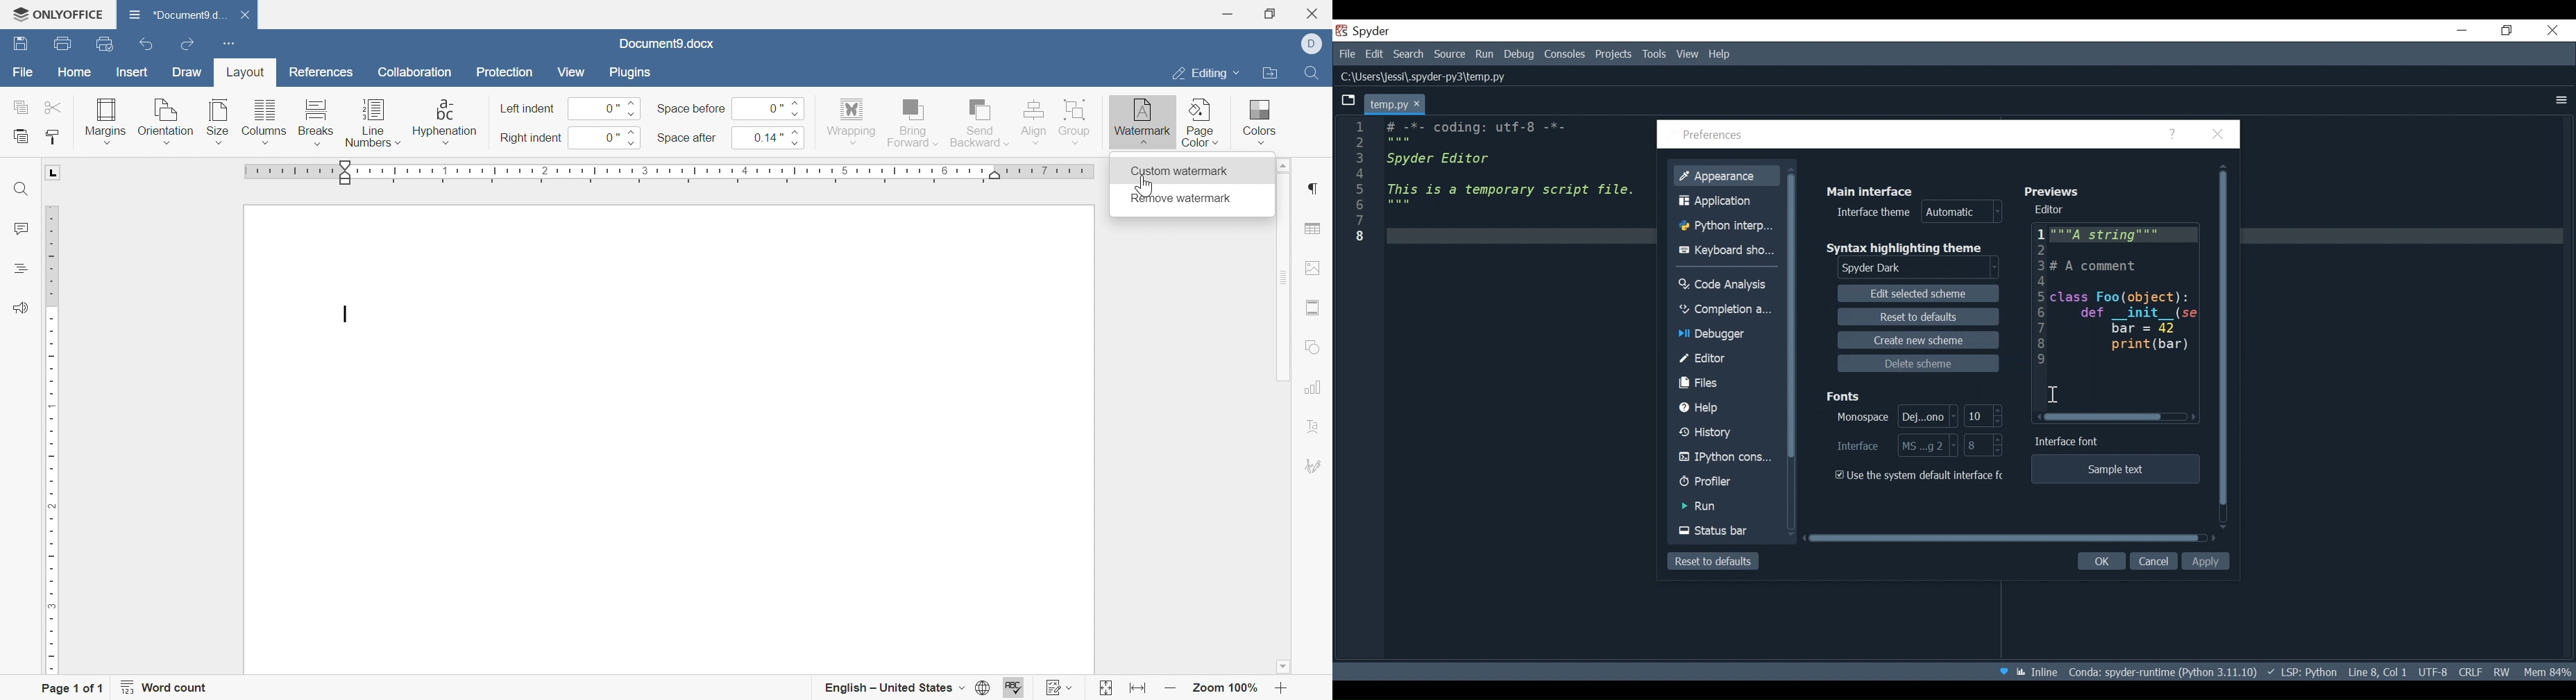  Describe the element at coordinates (1893, 415) in the screenshot. I see `` at that location.